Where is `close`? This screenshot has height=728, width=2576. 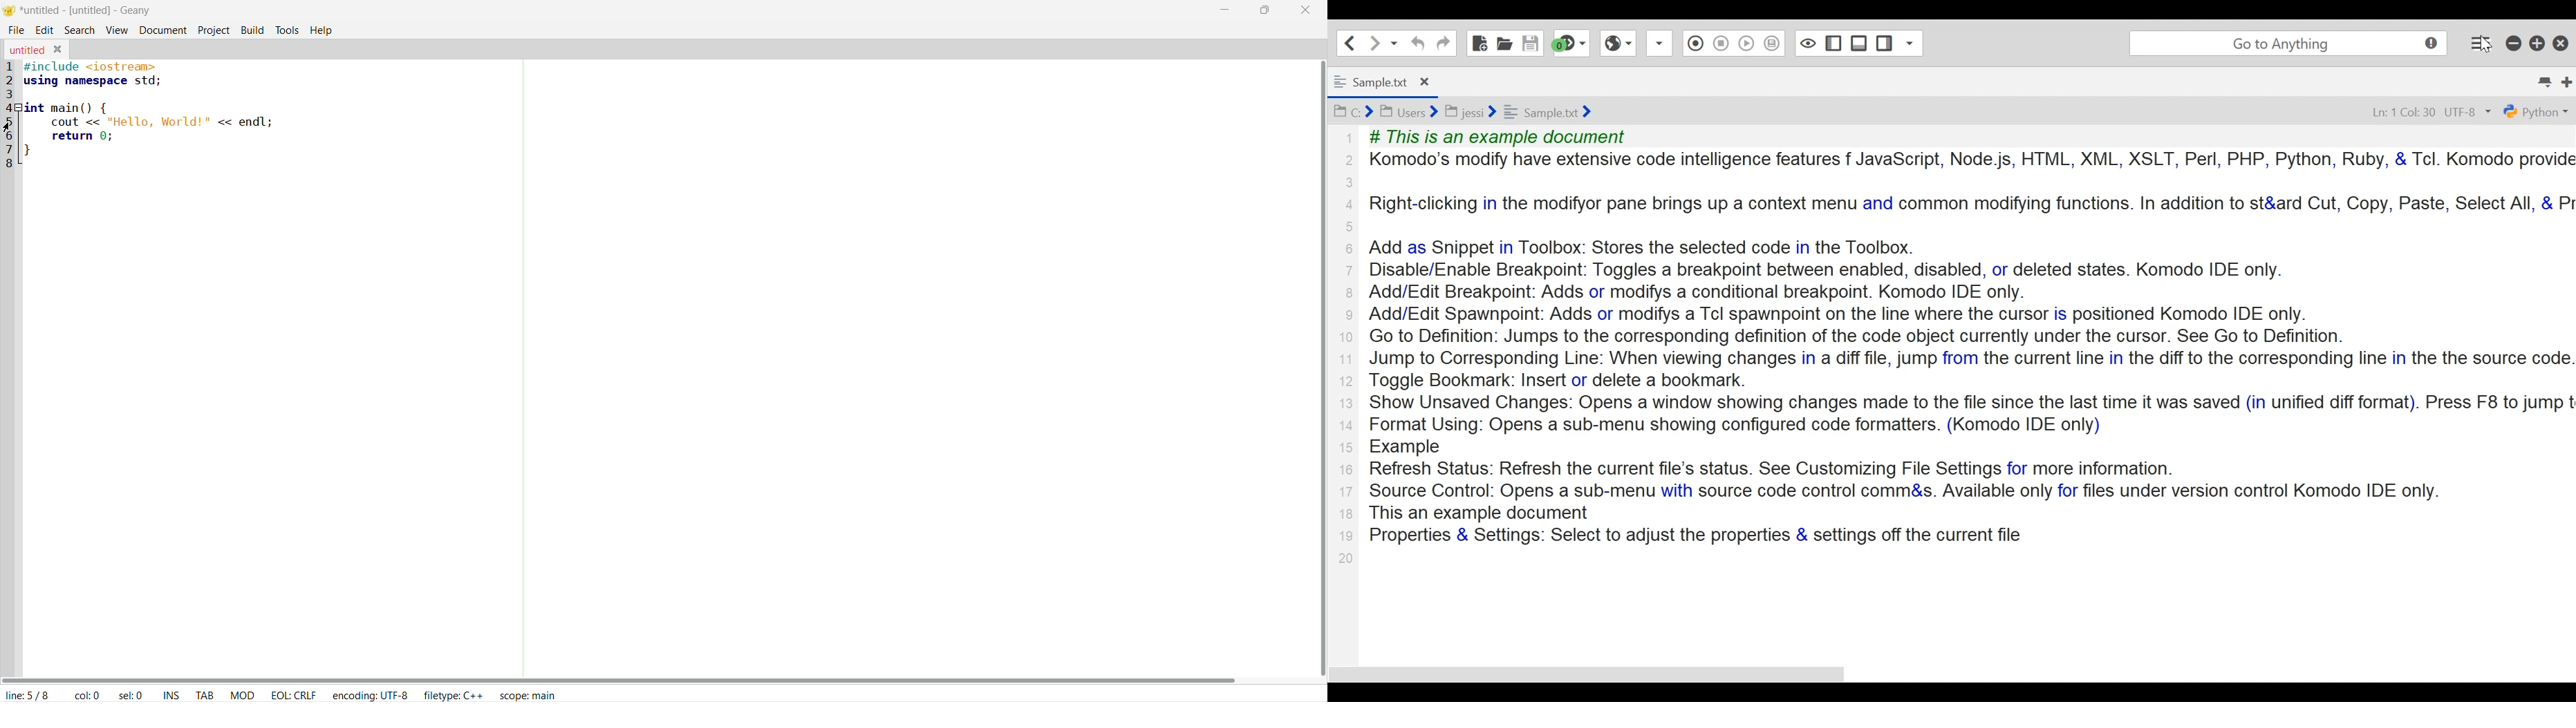 close is located at coordinates (1304, 10).